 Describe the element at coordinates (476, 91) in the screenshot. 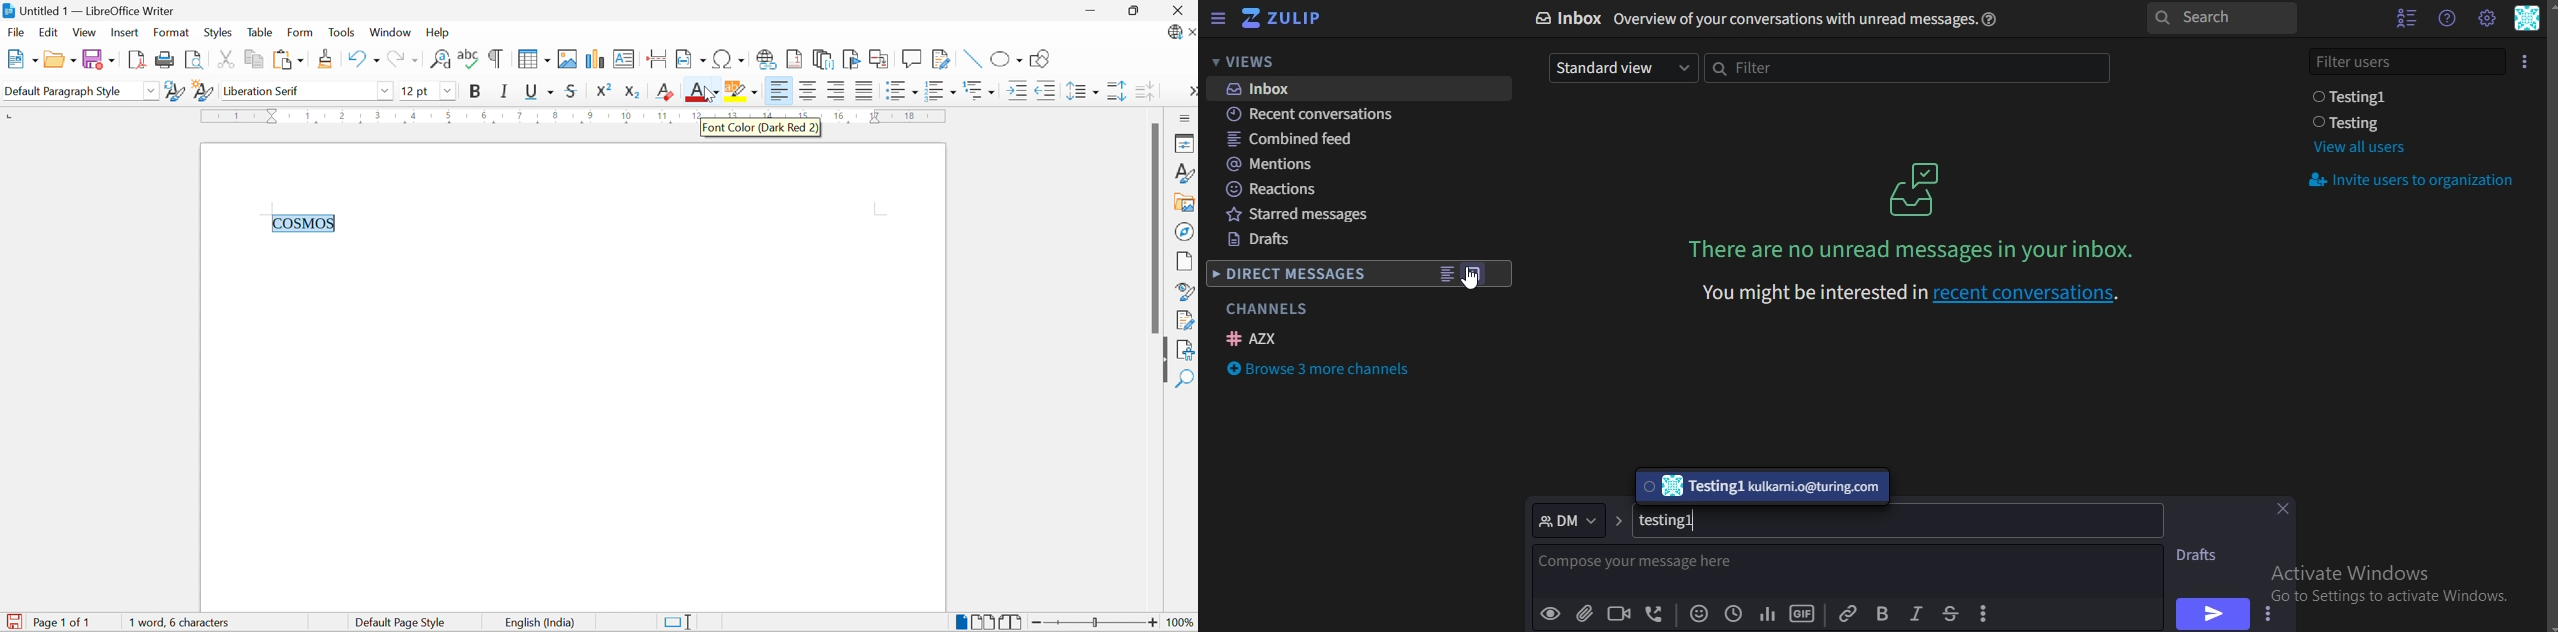

I see `Bold` at that location.